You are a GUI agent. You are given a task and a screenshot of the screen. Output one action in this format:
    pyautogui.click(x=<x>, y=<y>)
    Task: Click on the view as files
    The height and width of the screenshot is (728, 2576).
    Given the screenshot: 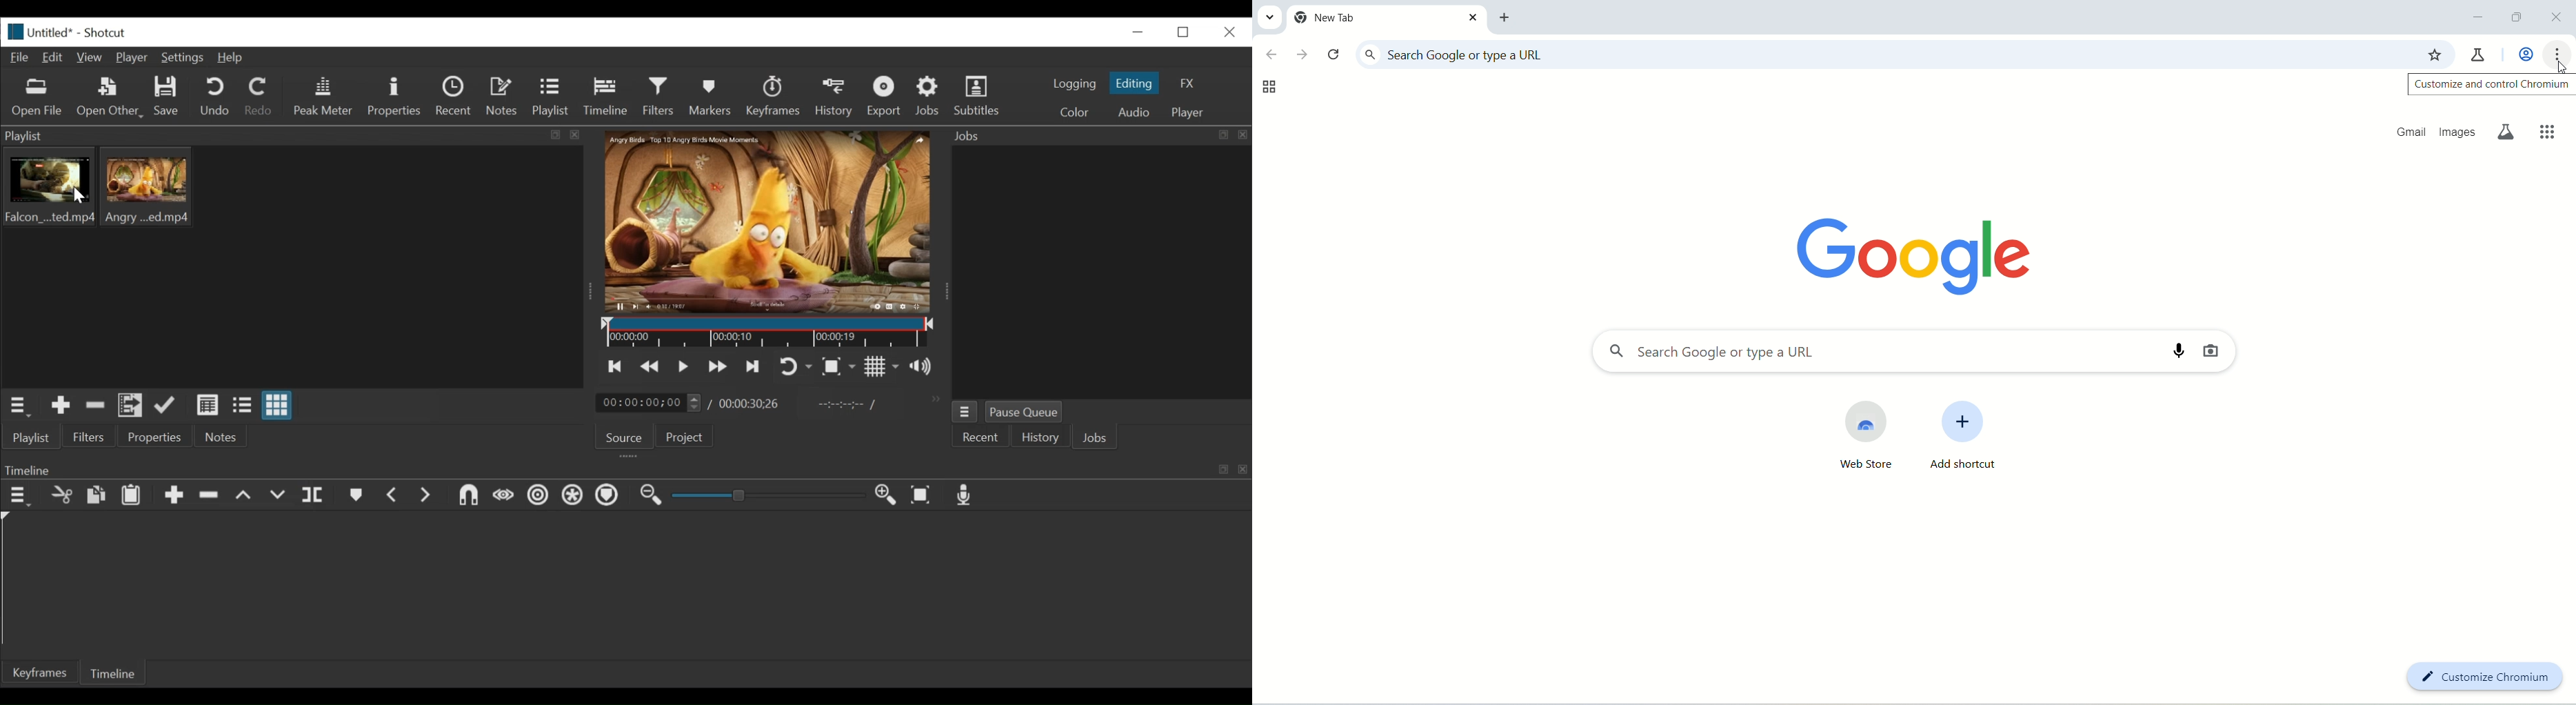 What is the action you would take?
    pyautogui.click(x=243, y=405)
    